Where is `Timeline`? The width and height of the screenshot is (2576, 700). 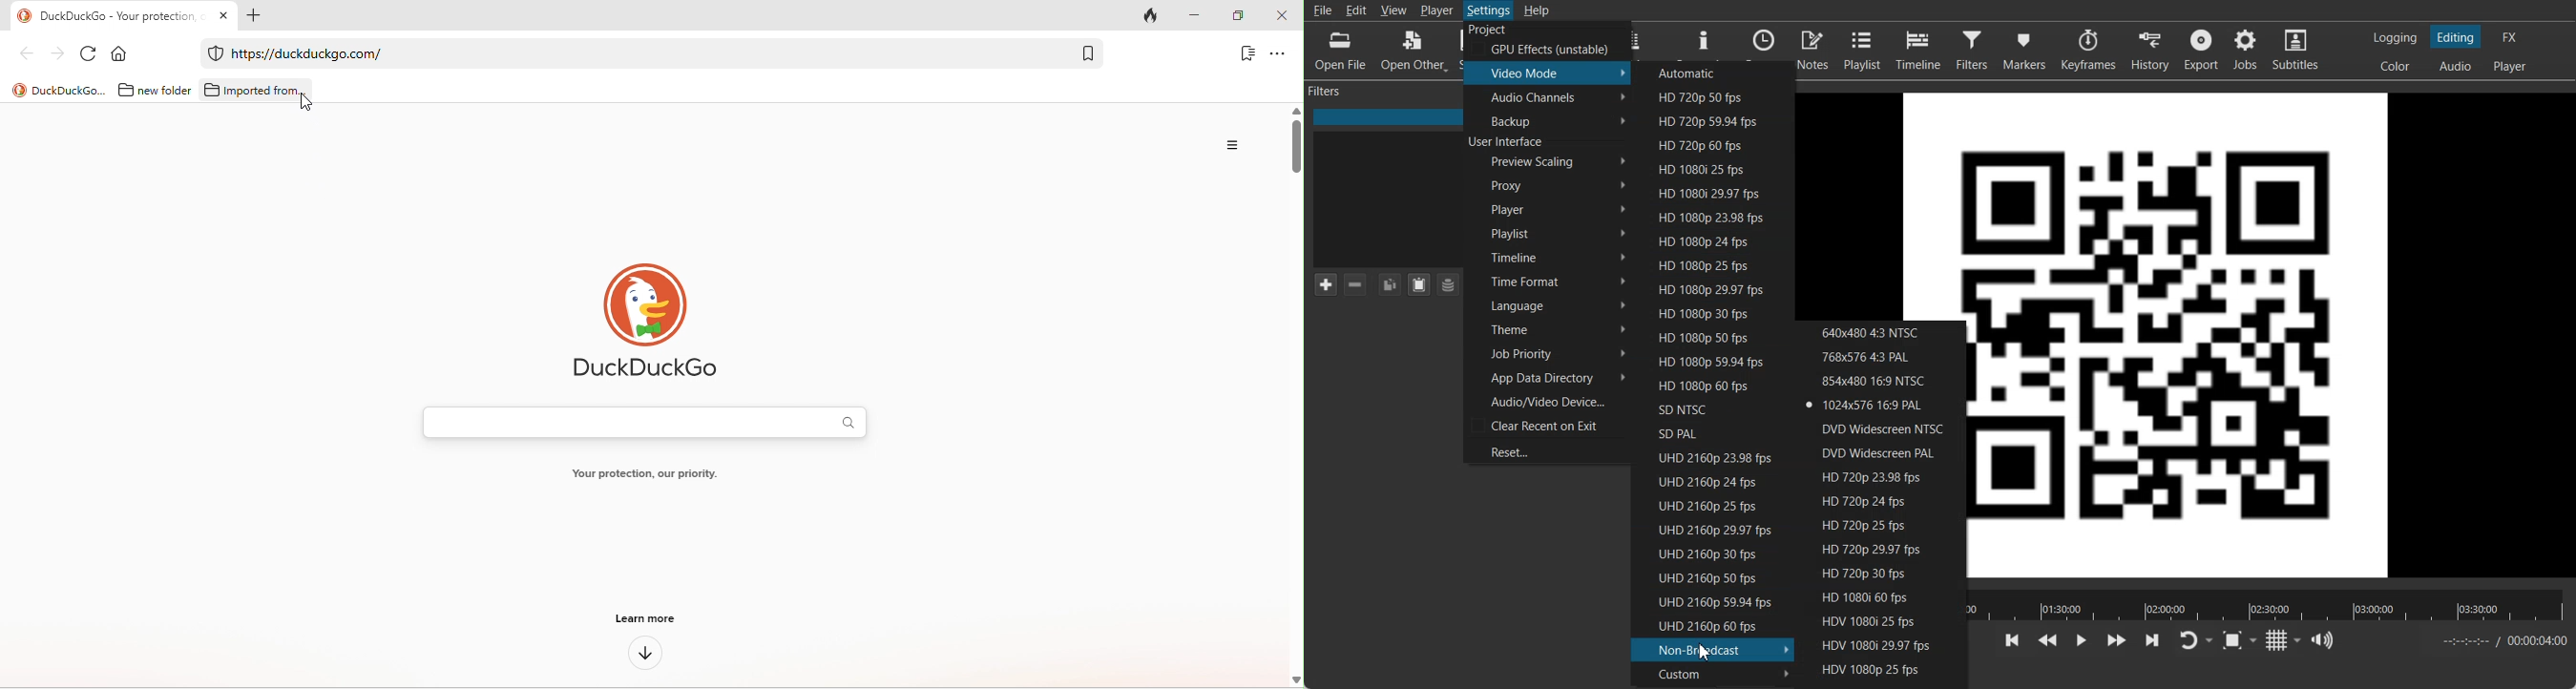
Timeline is located at coordinates (1547, 256).